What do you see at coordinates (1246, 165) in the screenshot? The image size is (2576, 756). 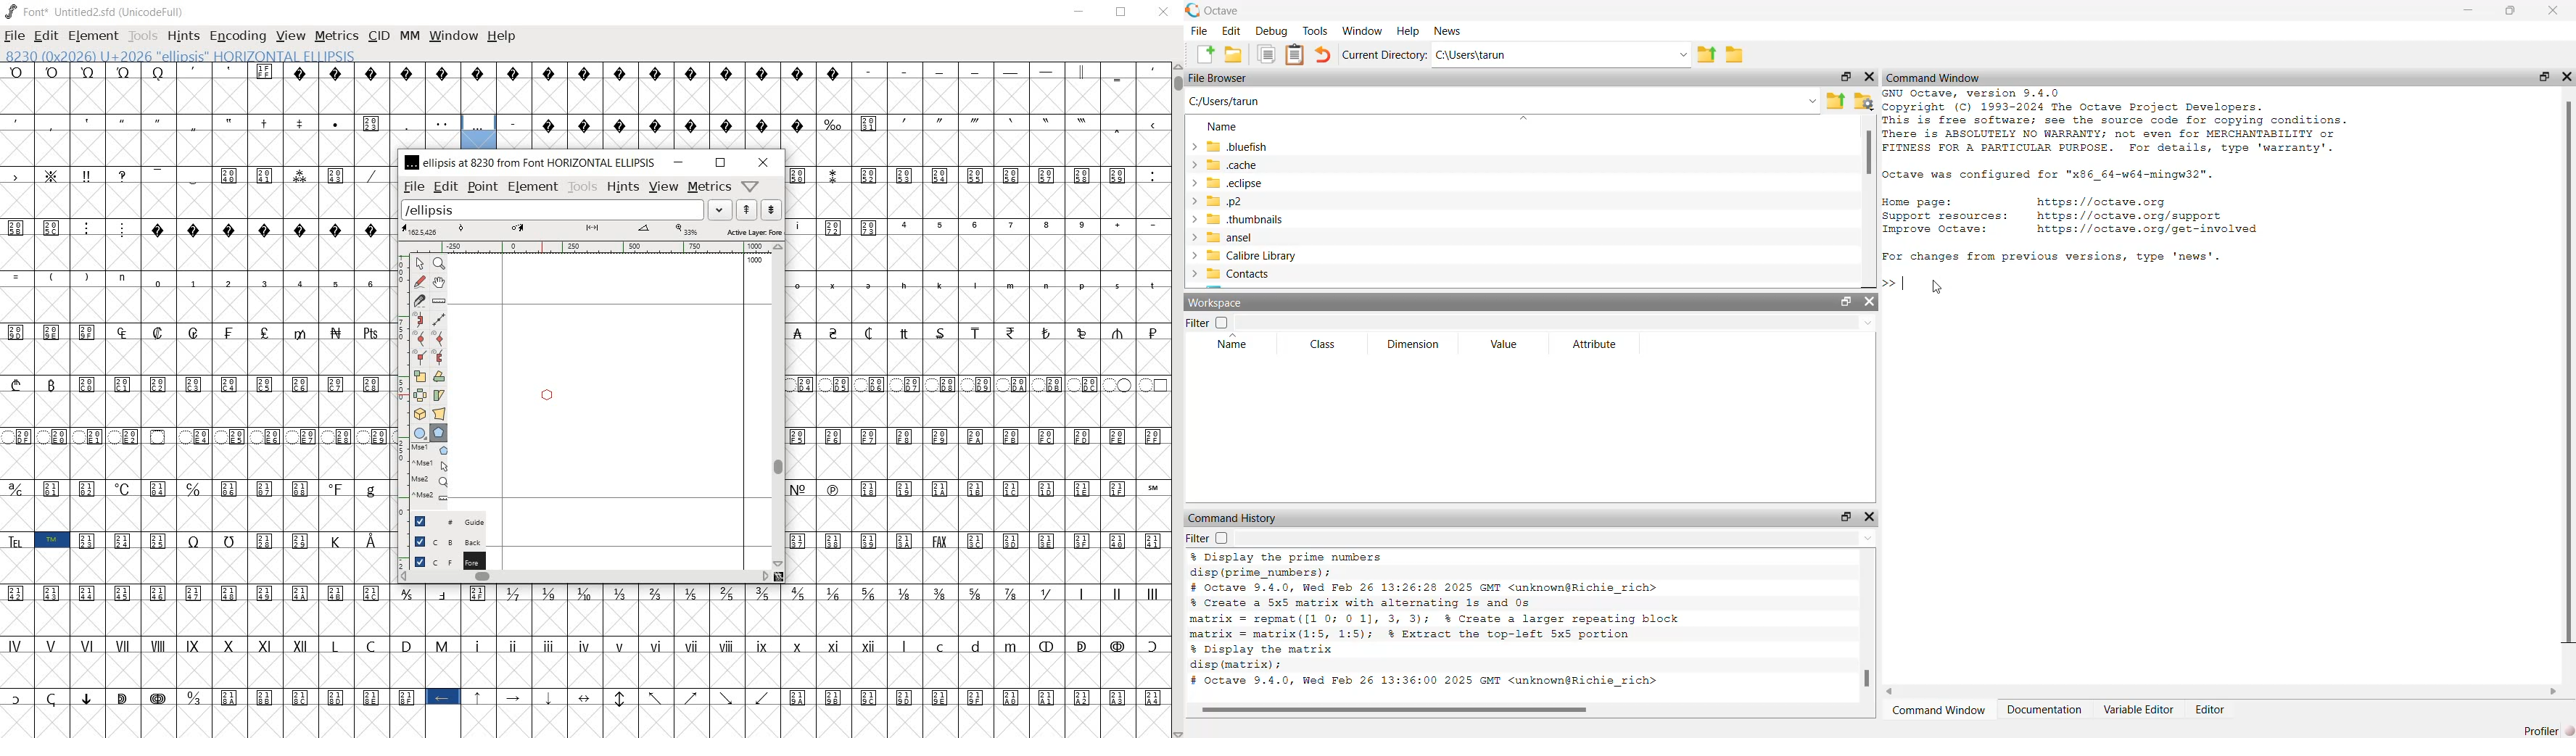 I see `.cache` at bounding box center [1246, 165].